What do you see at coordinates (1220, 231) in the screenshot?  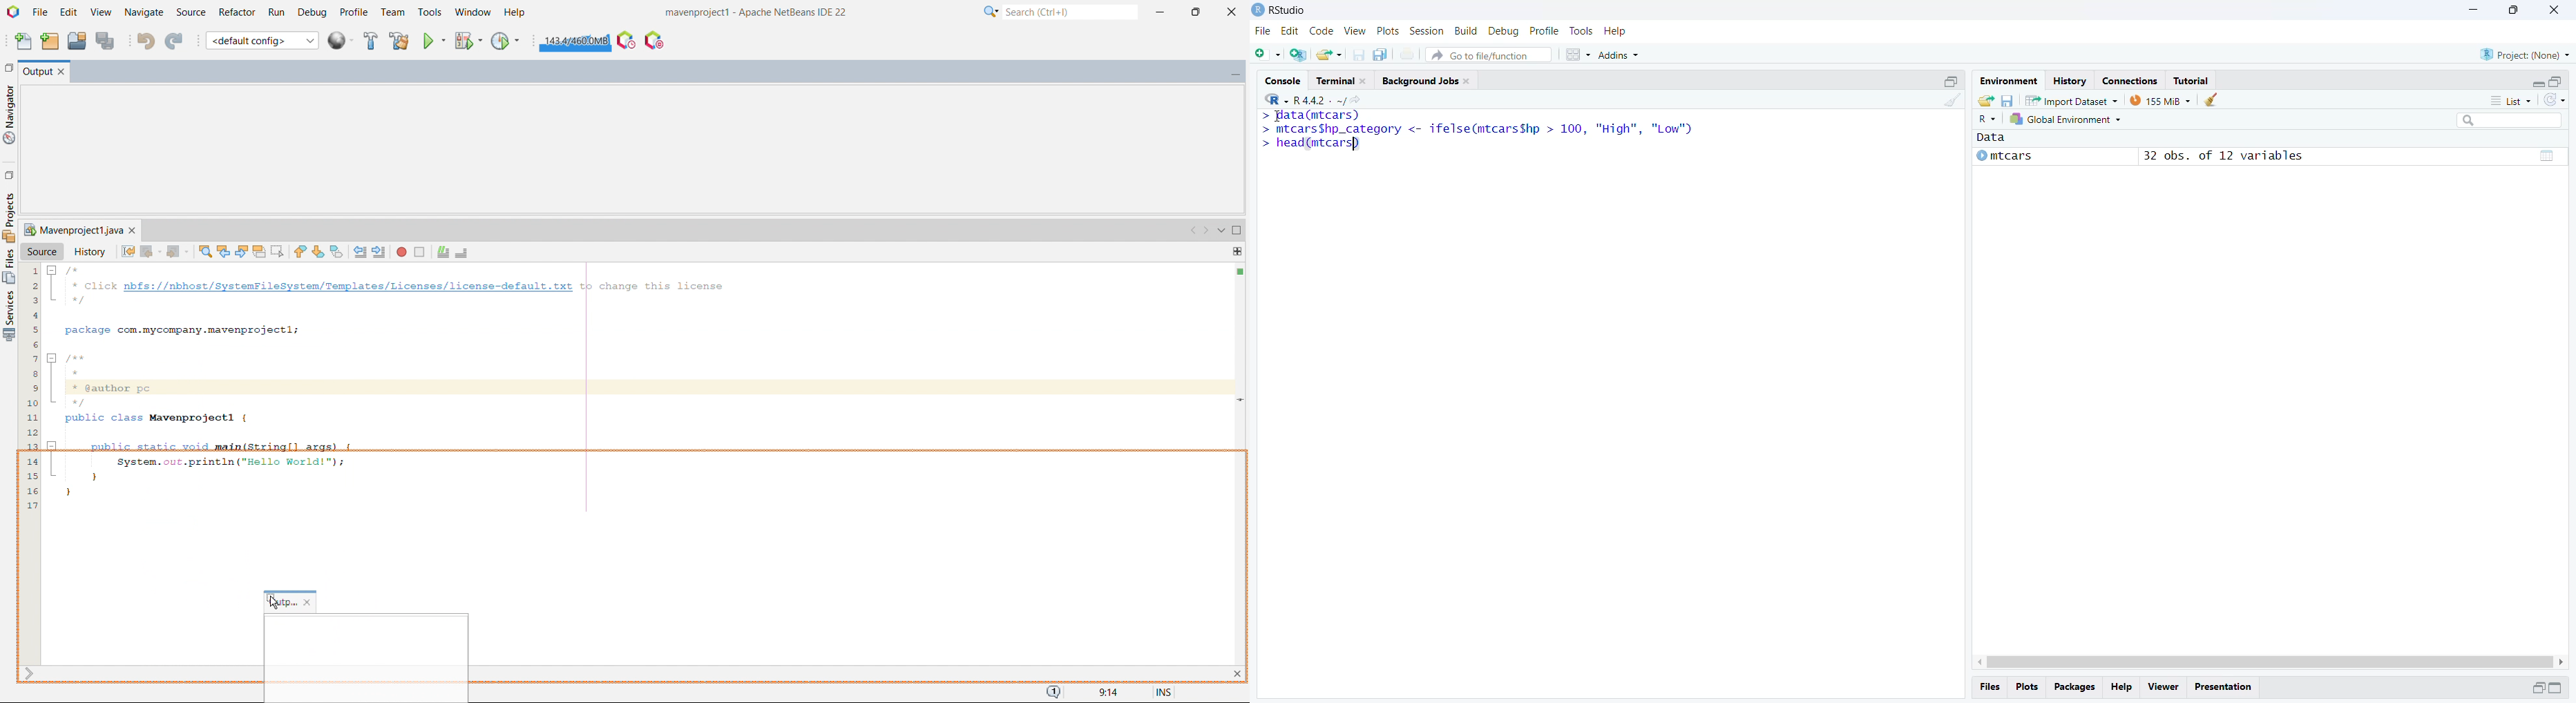 I see `show opened documents` at bounding box center [1220, 231].